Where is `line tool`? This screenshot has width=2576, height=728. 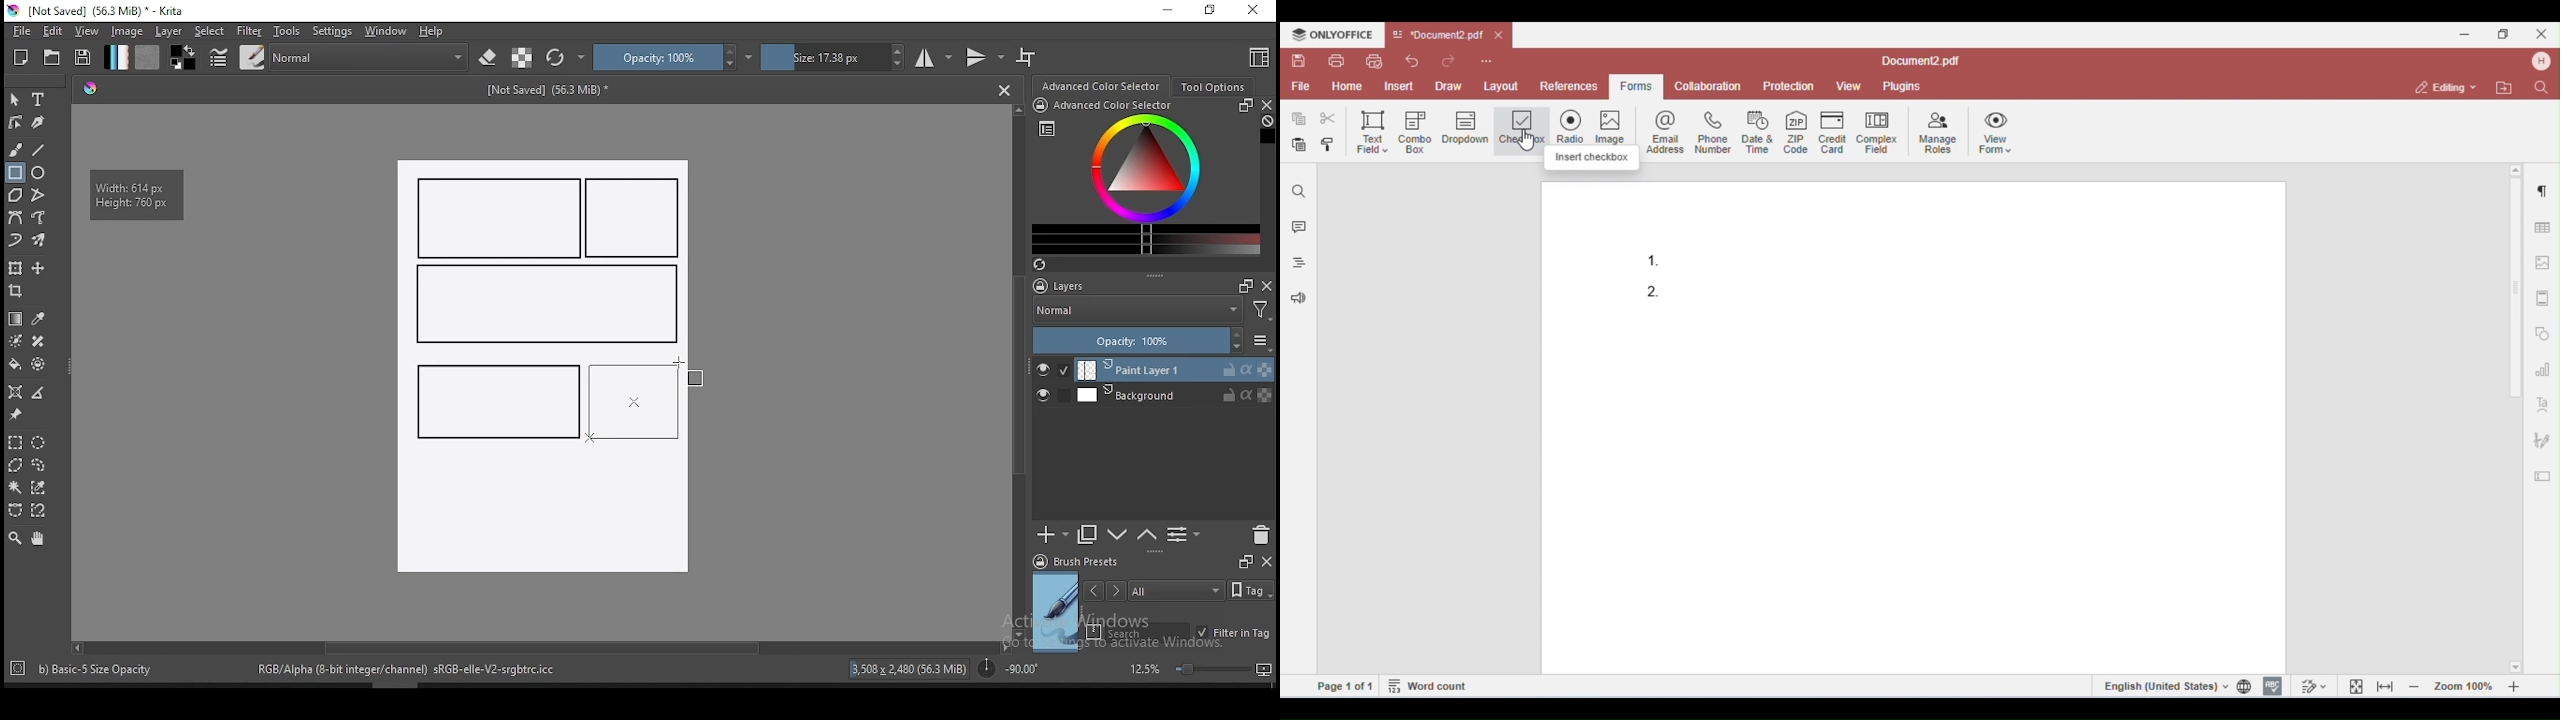 line tool is located at coordinates (39, 150).